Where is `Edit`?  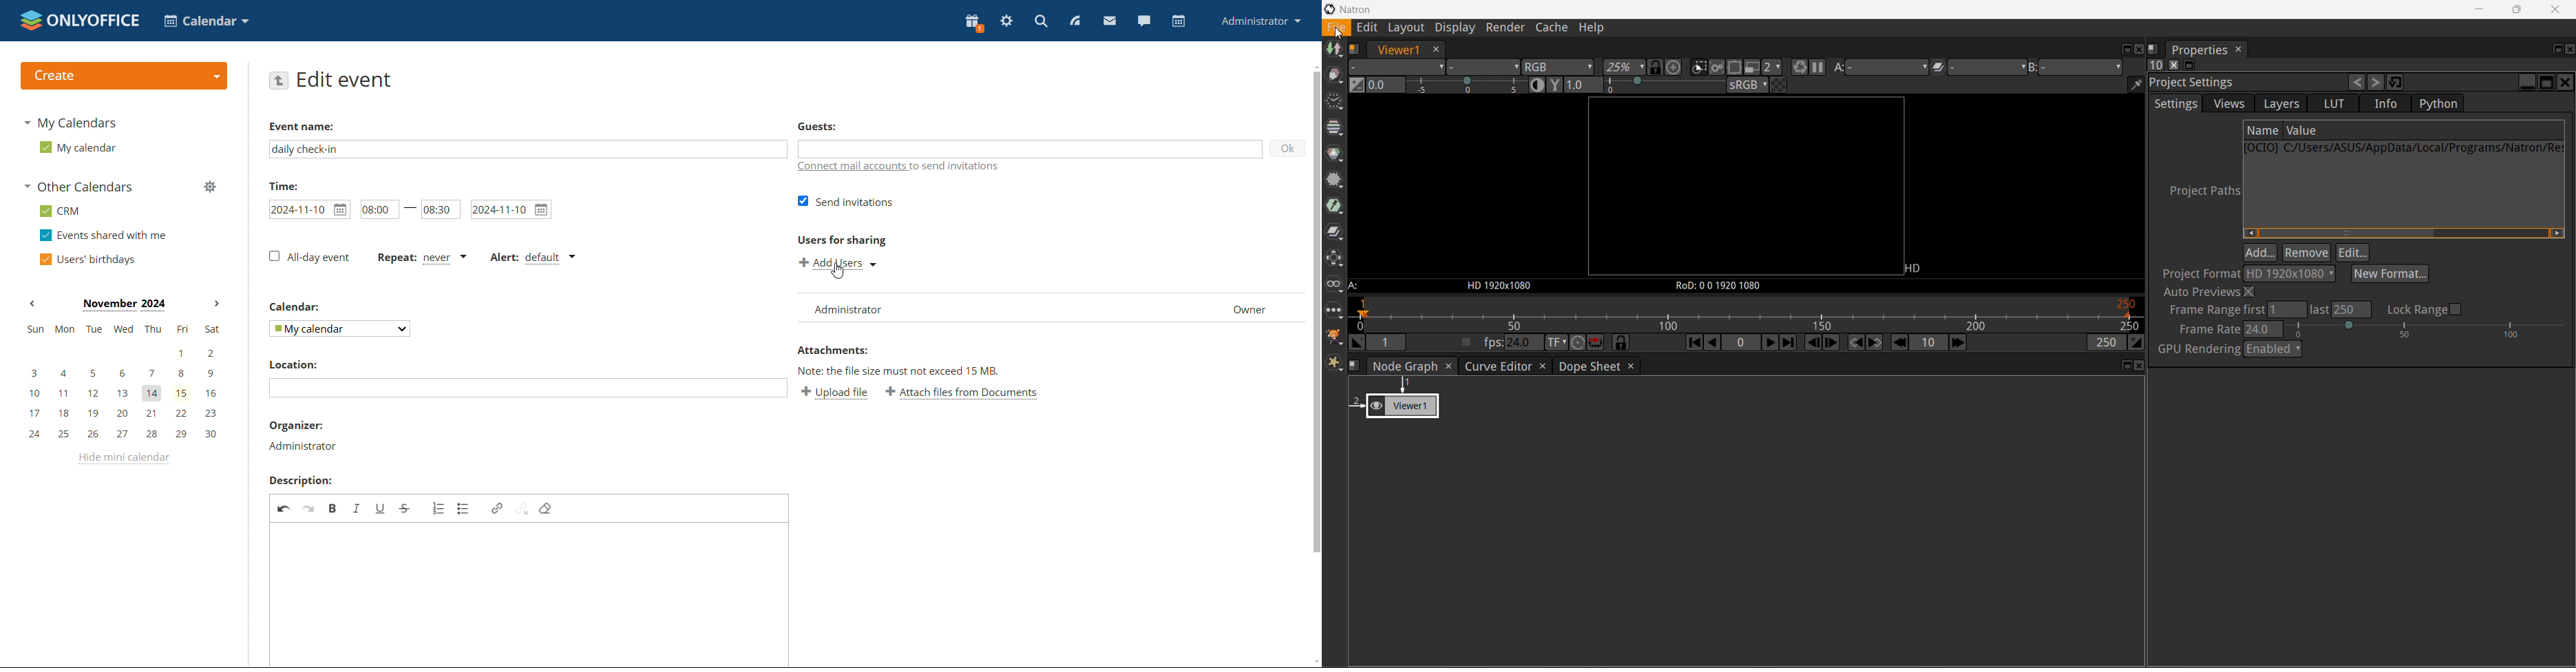 Edit is located at coordinates (1369, 27).